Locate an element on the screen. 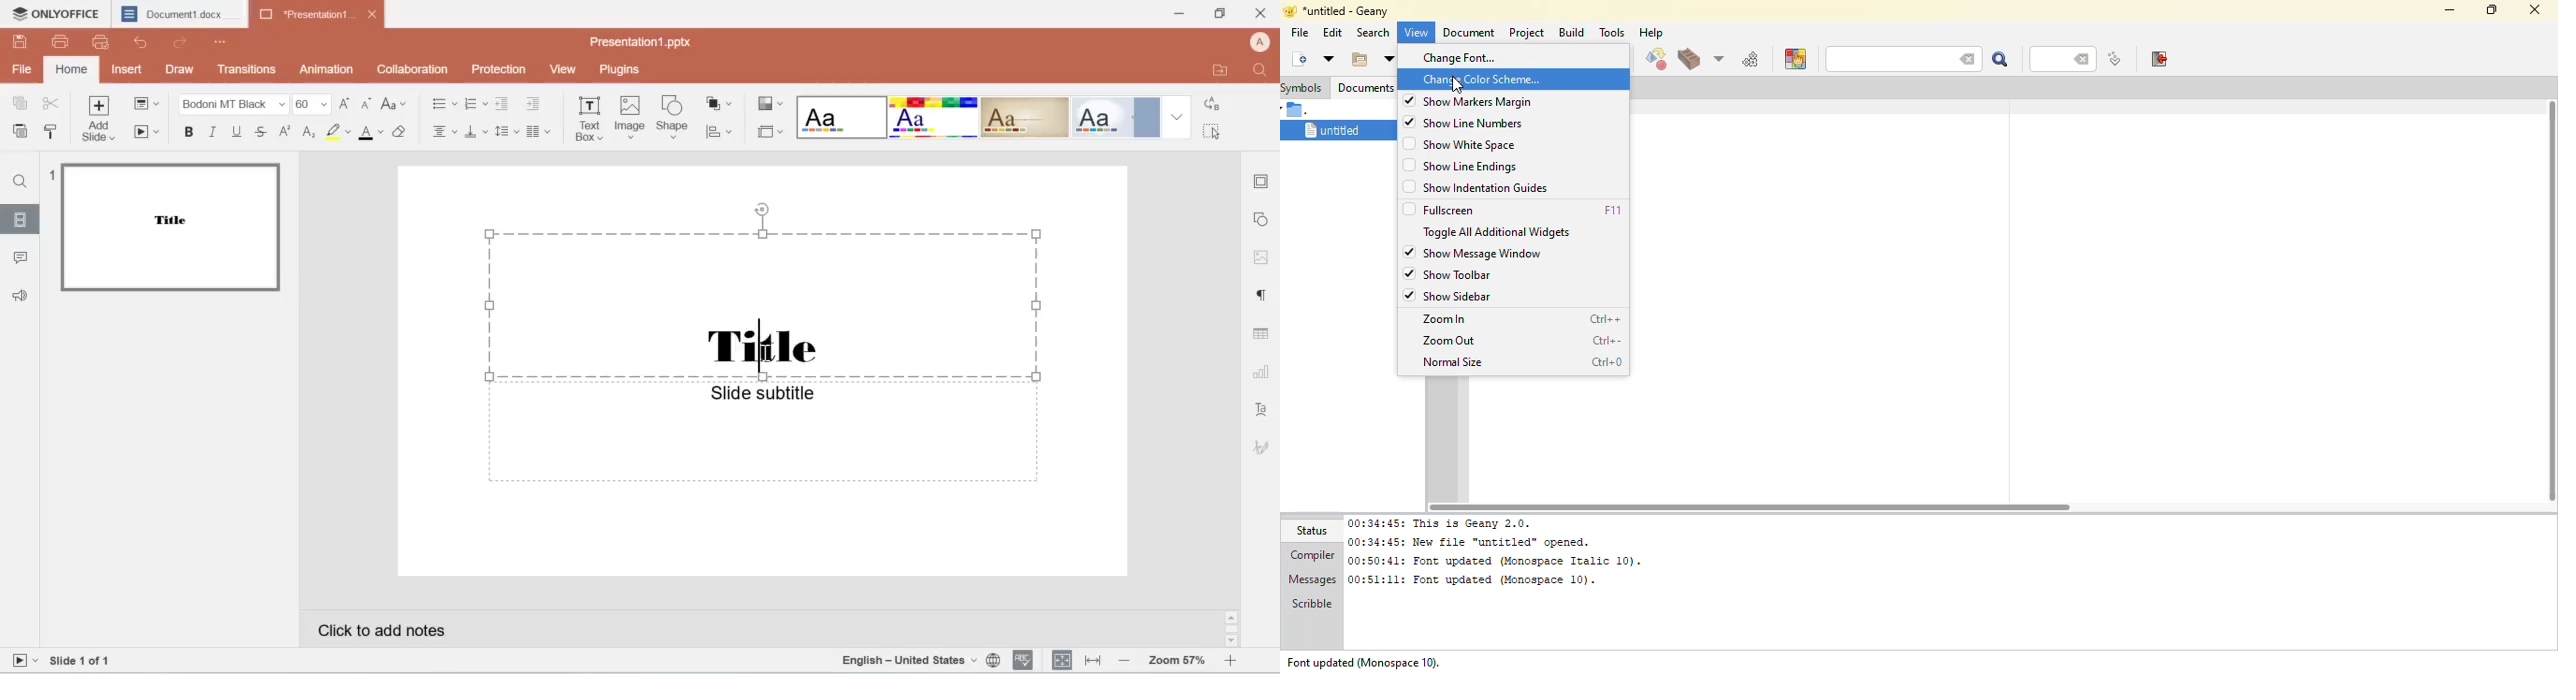  redo is located at coordinates (182, 45).